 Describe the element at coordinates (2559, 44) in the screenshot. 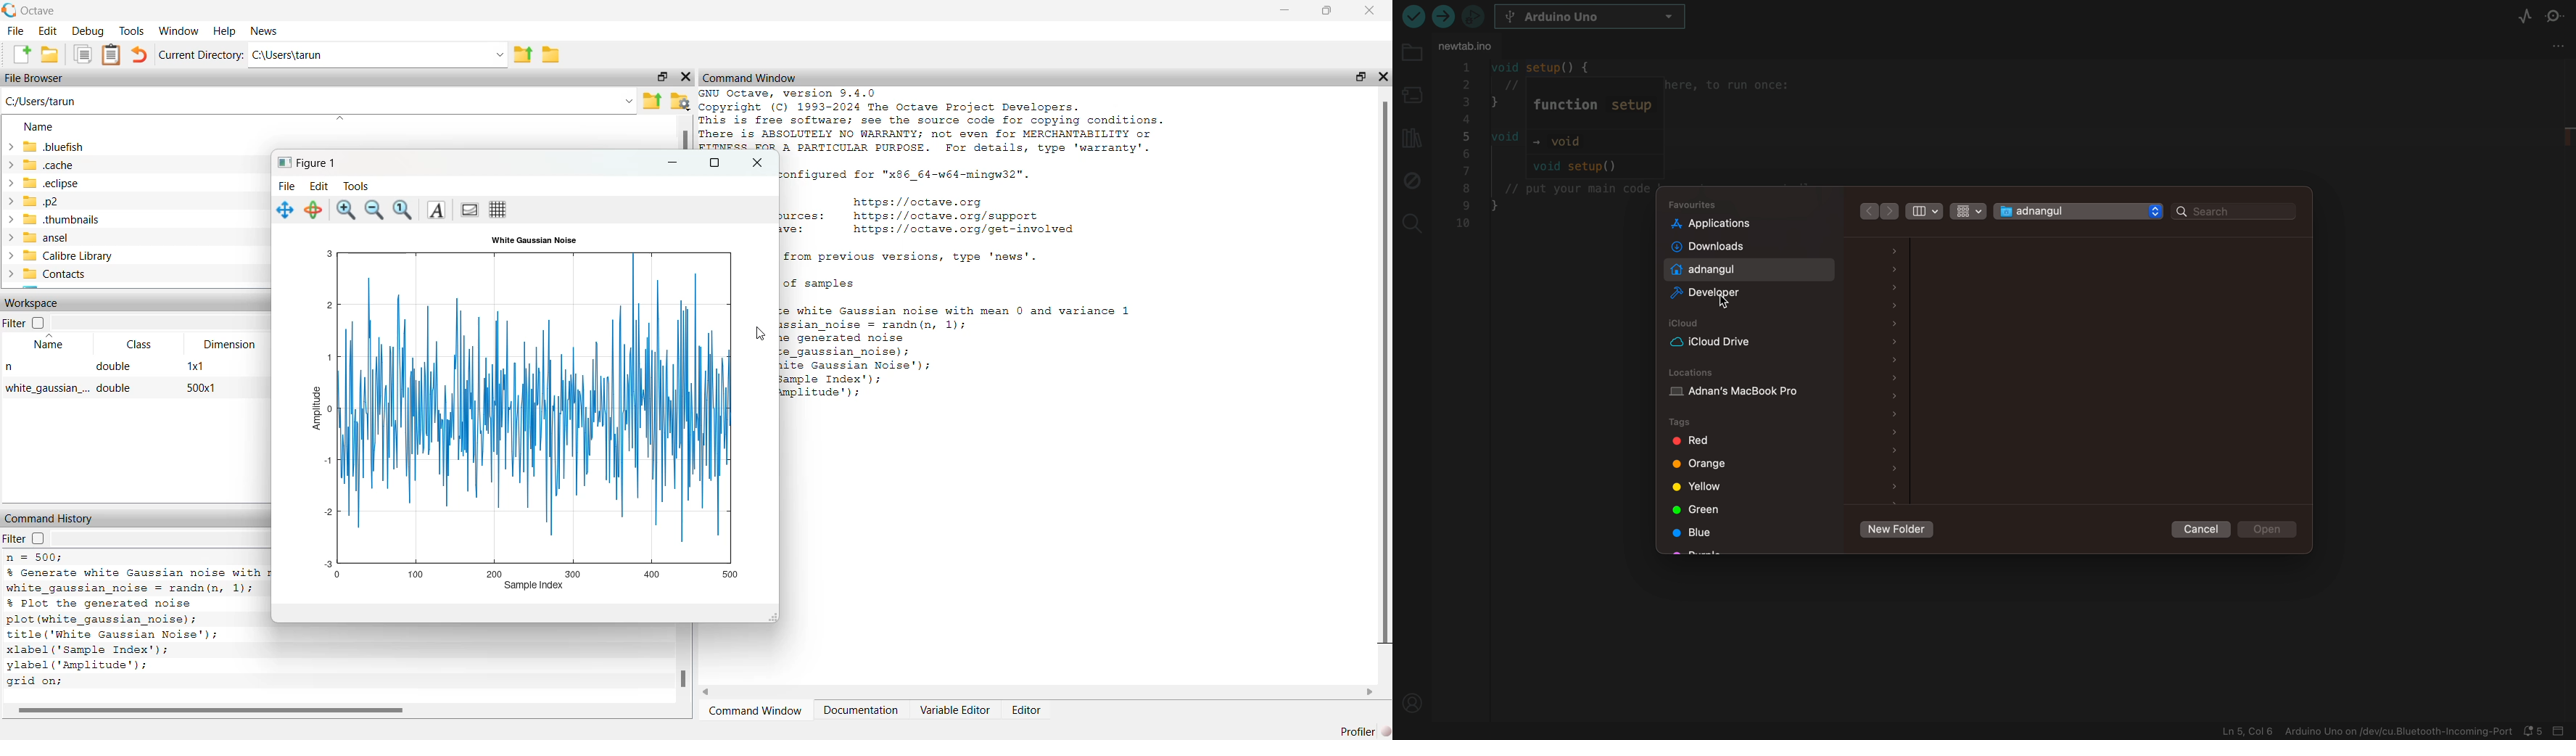

I see `setting` at that location.